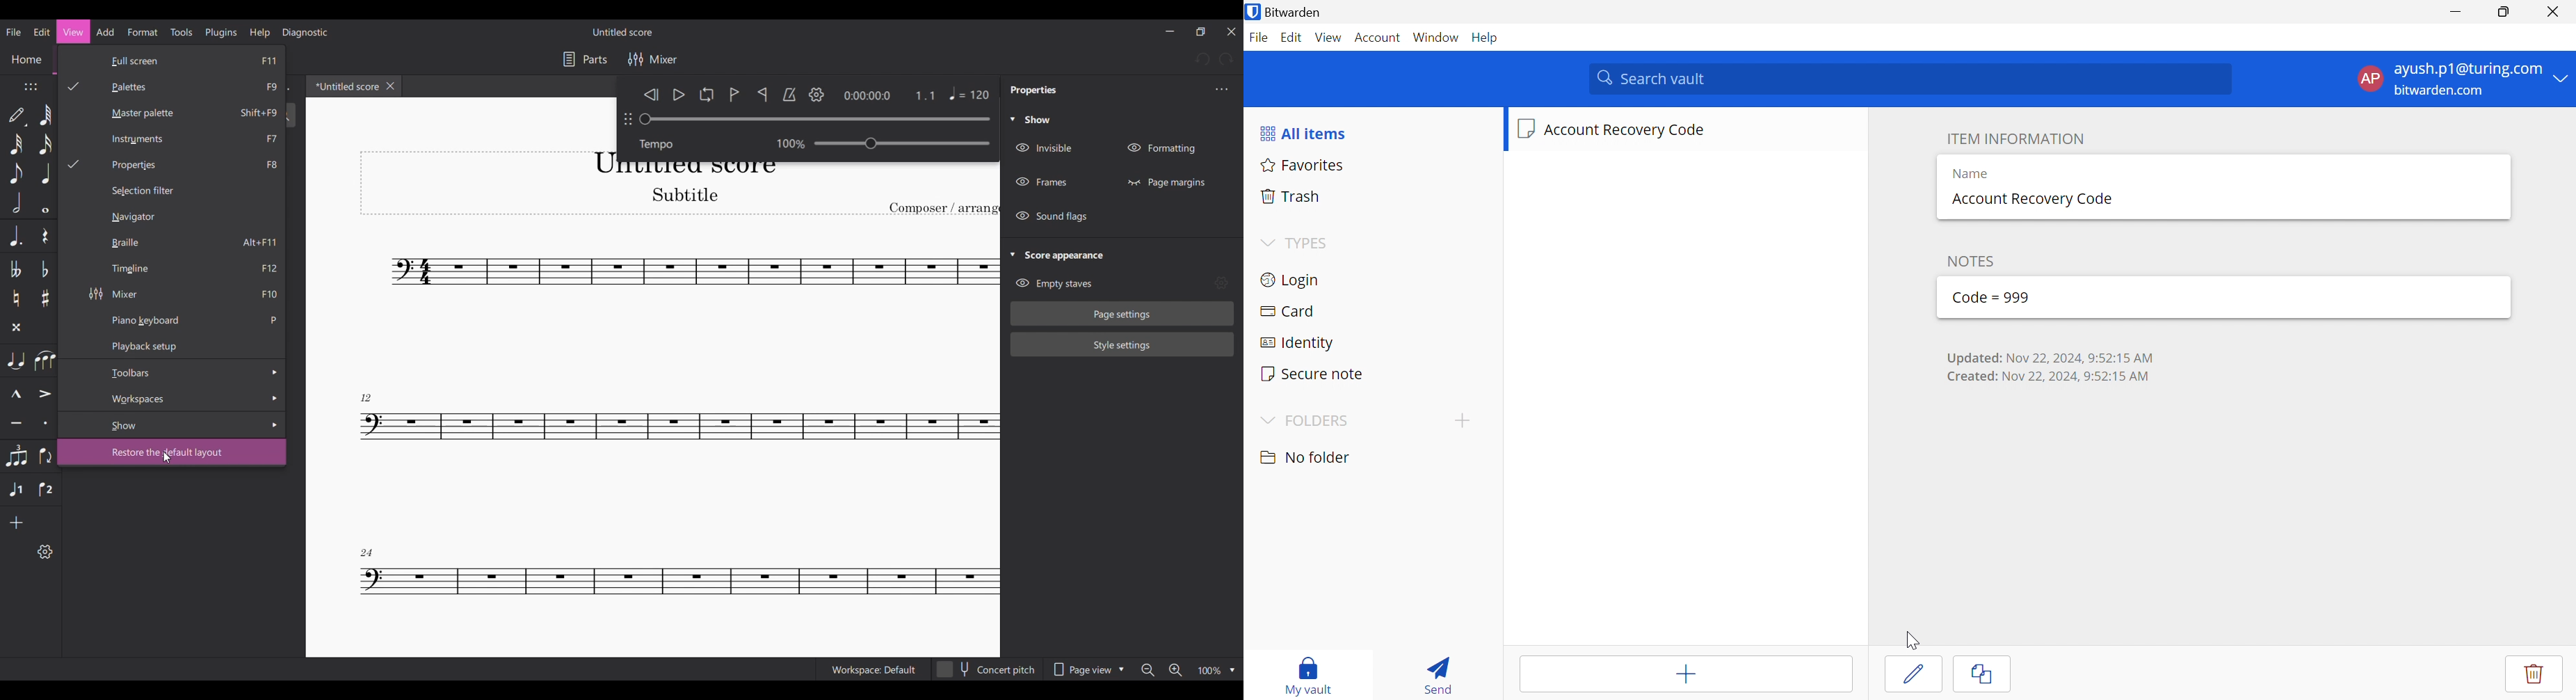  Describe the element at coordinates (46, 360) in the screenshot. I see `Slur` at that location.